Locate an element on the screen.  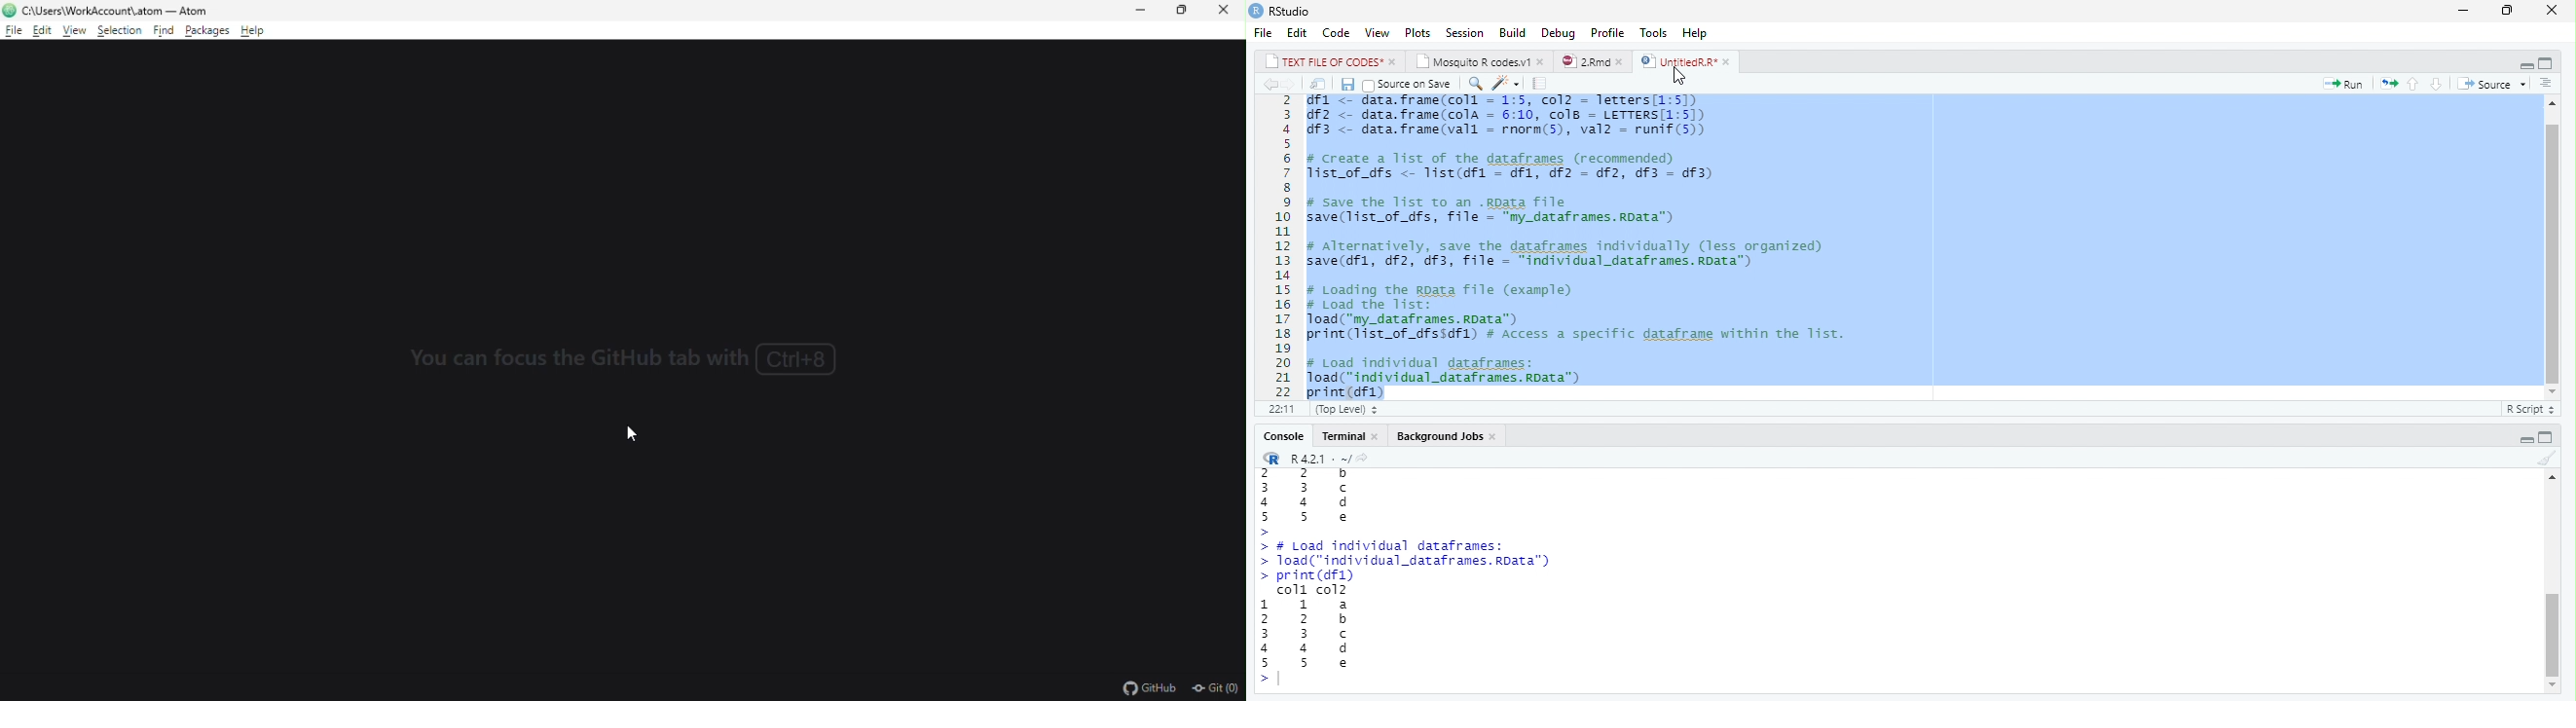
Edit is located at coordinates (1298, 32).